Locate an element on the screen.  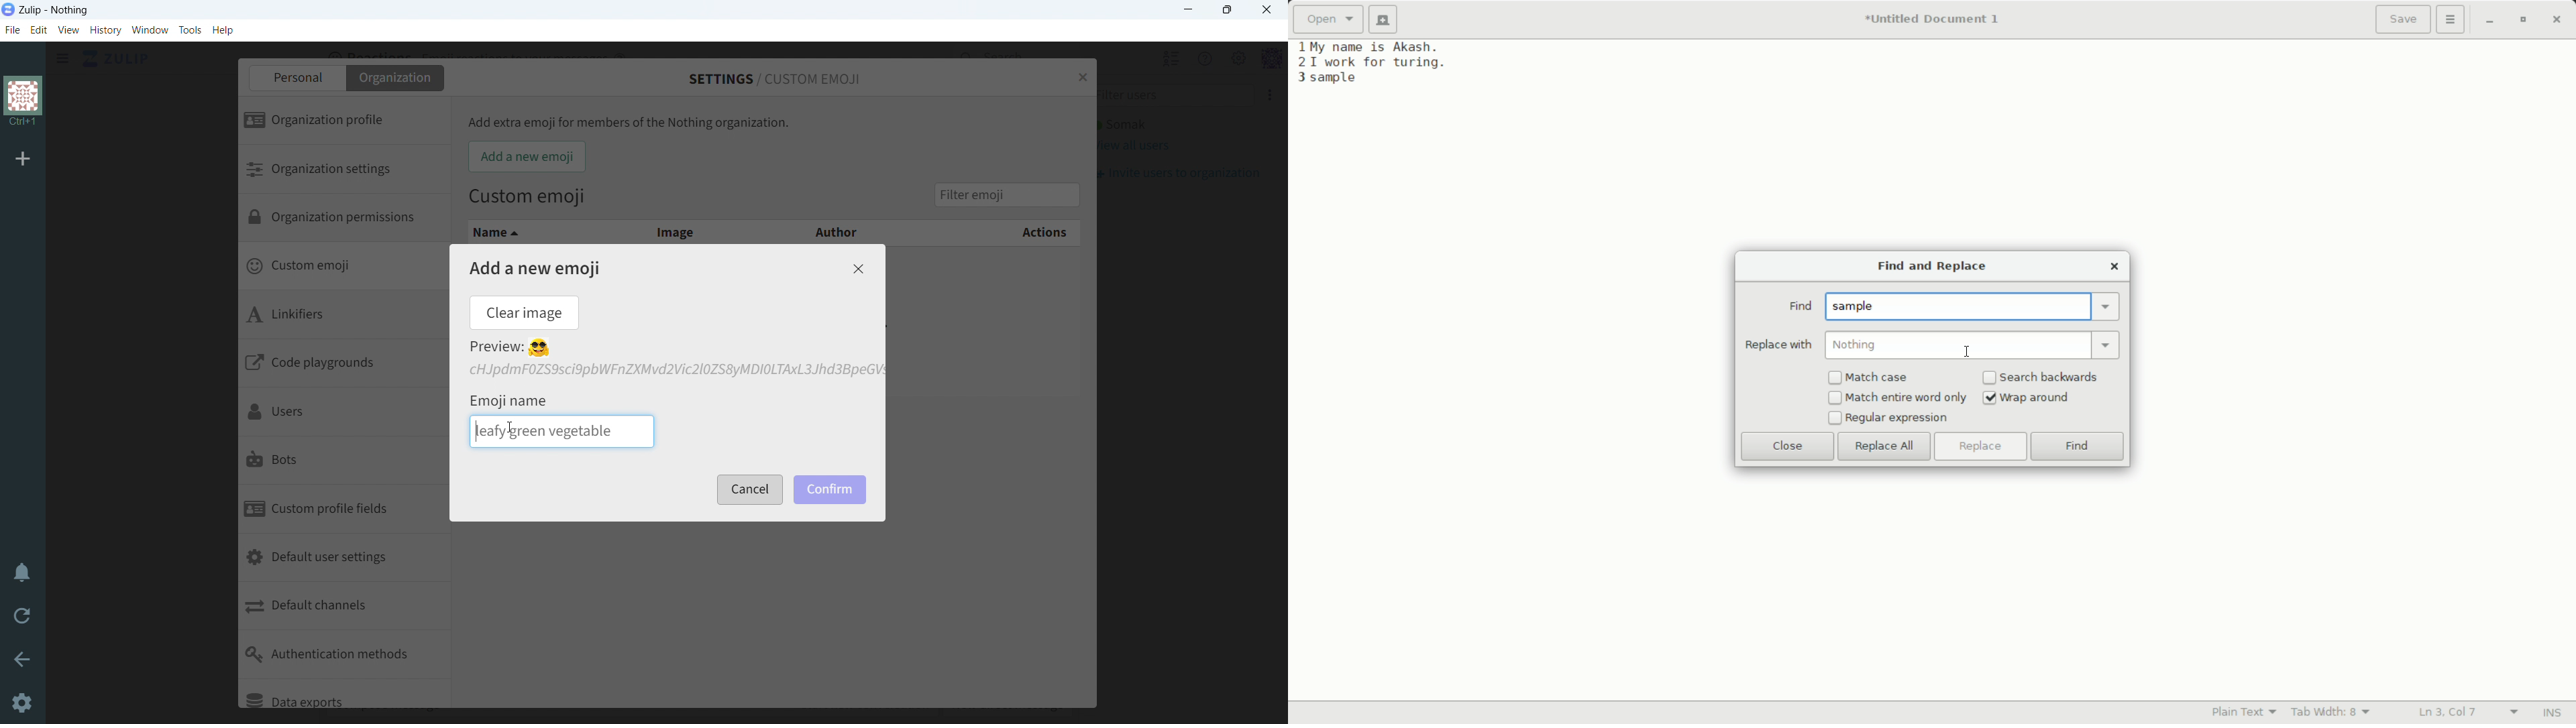
emoji name is located at coordinates (510, 399).